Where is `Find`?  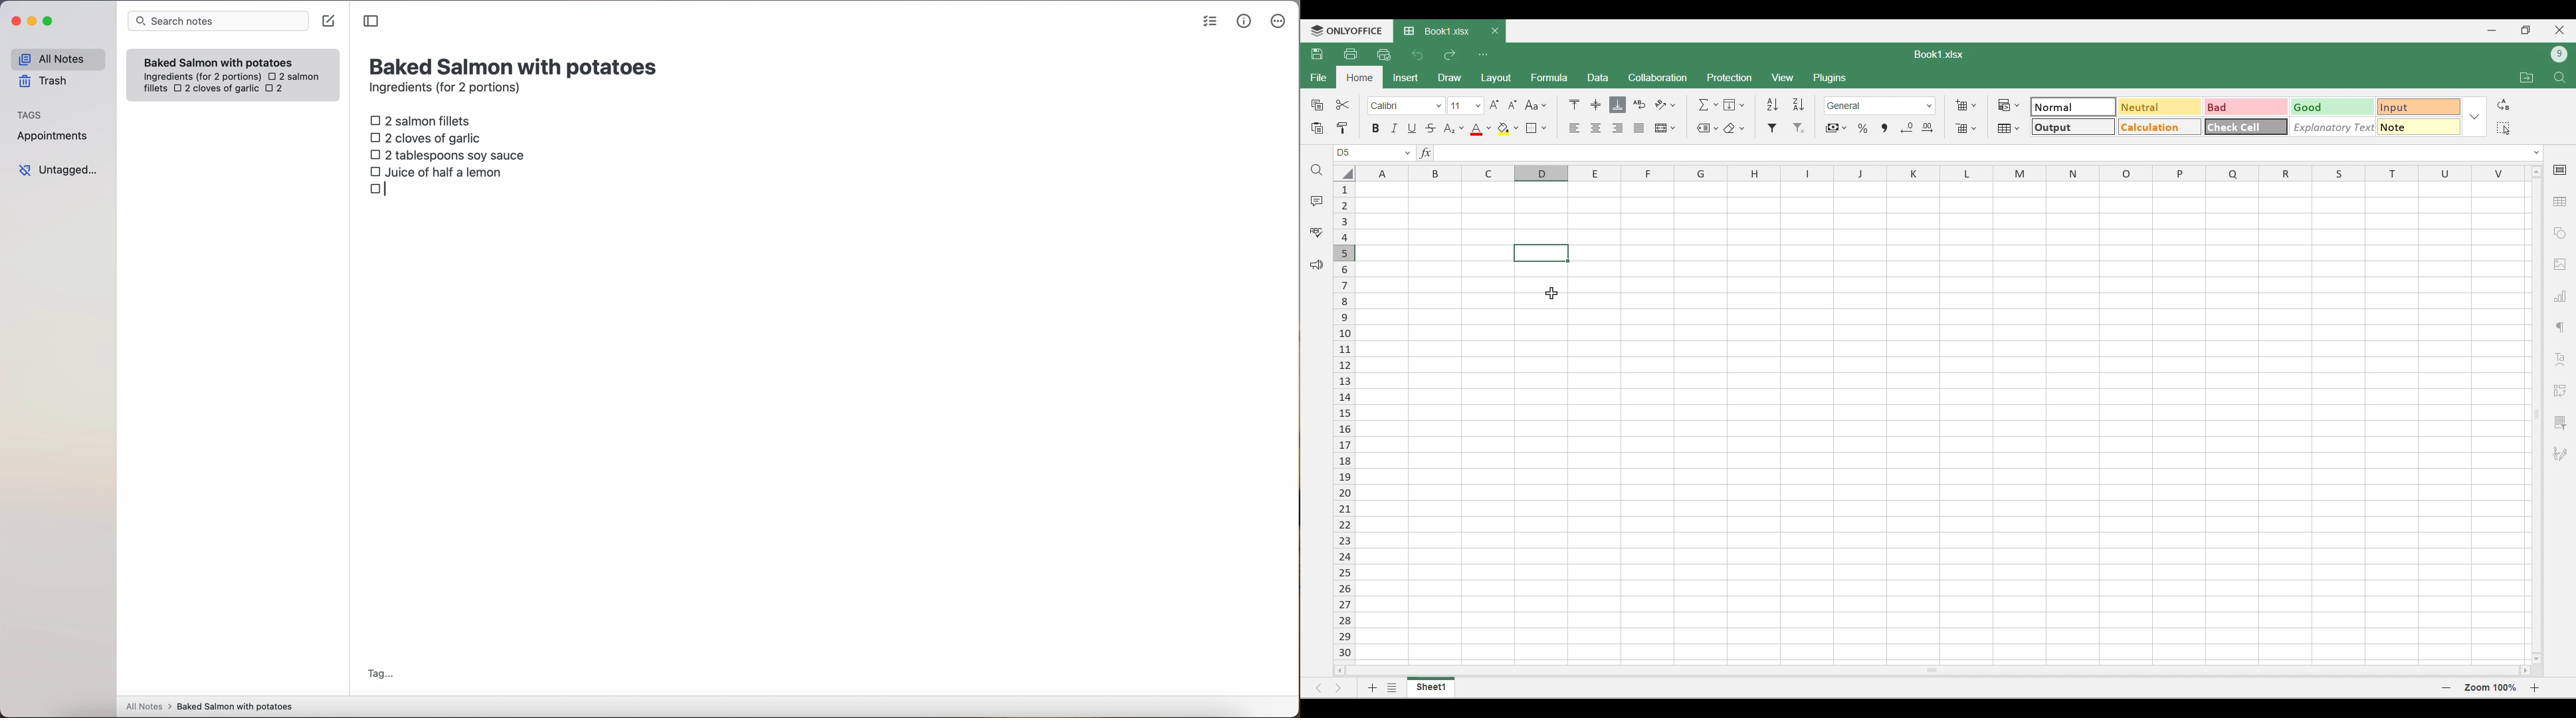 Find is located at coordinates (2561, 78).